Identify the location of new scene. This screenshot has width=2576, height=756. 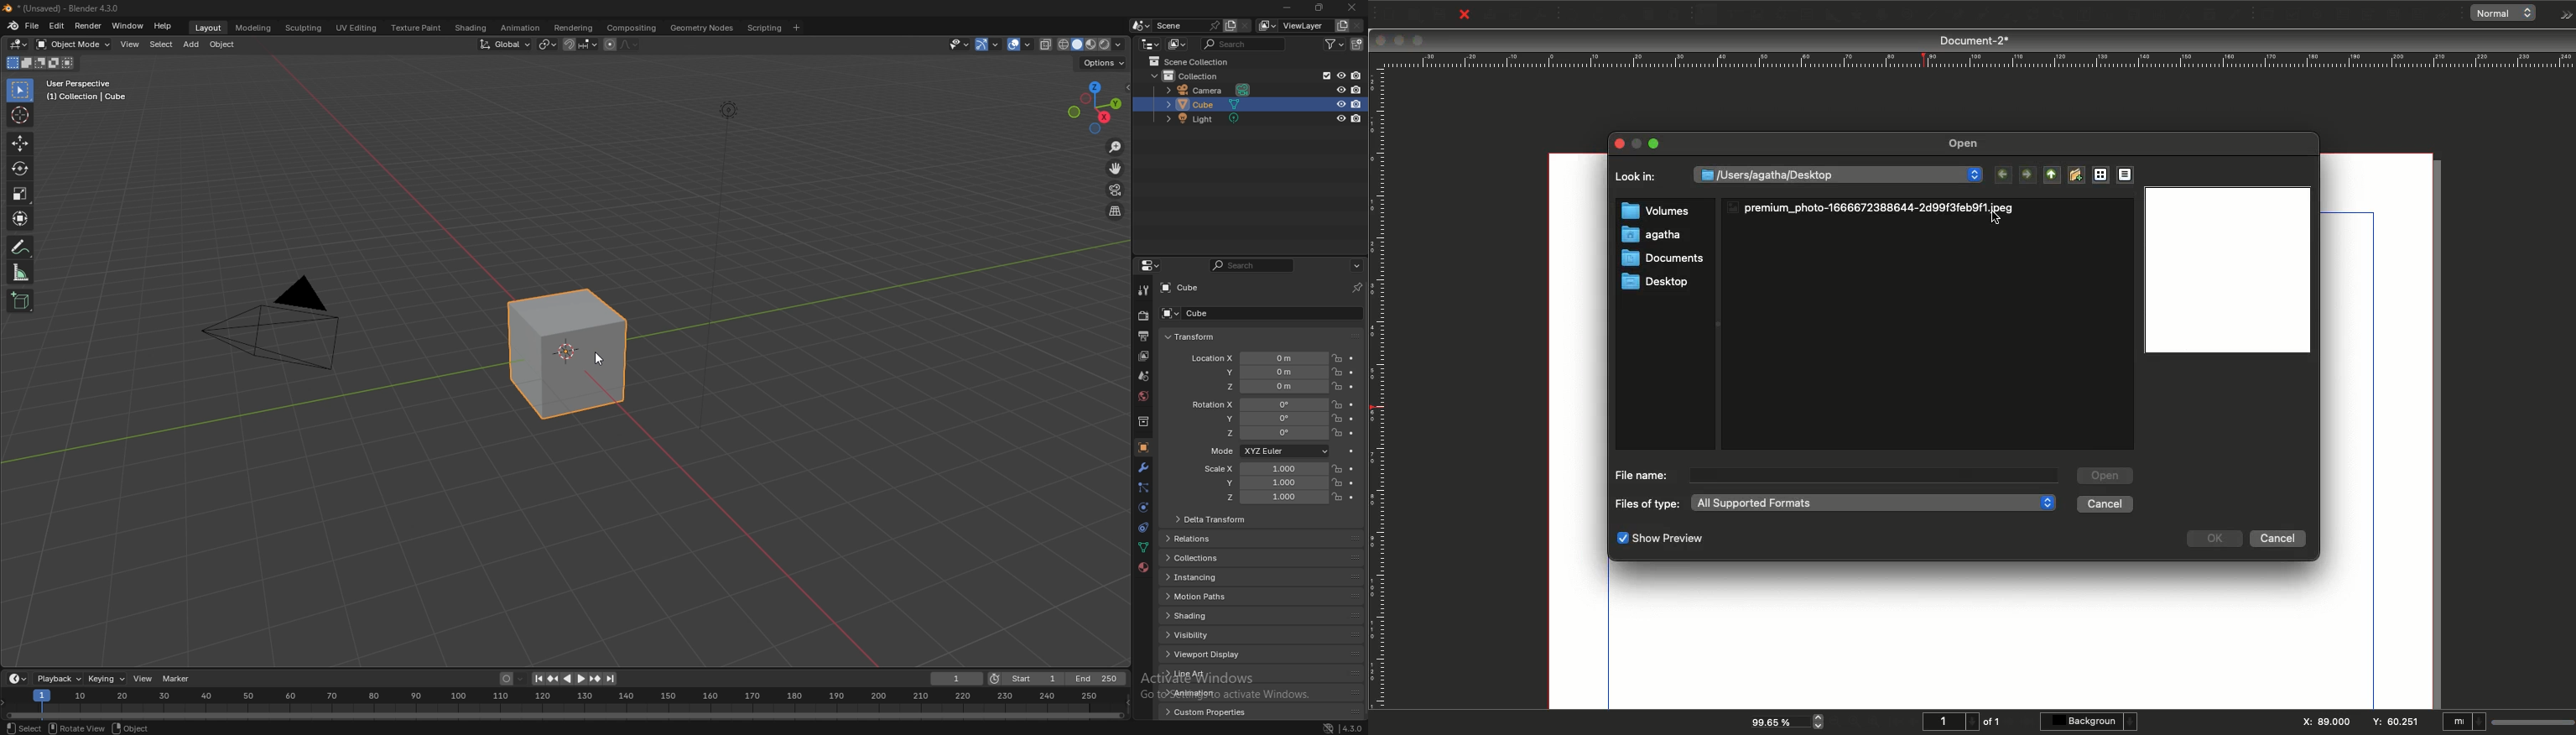
(1231, 25).